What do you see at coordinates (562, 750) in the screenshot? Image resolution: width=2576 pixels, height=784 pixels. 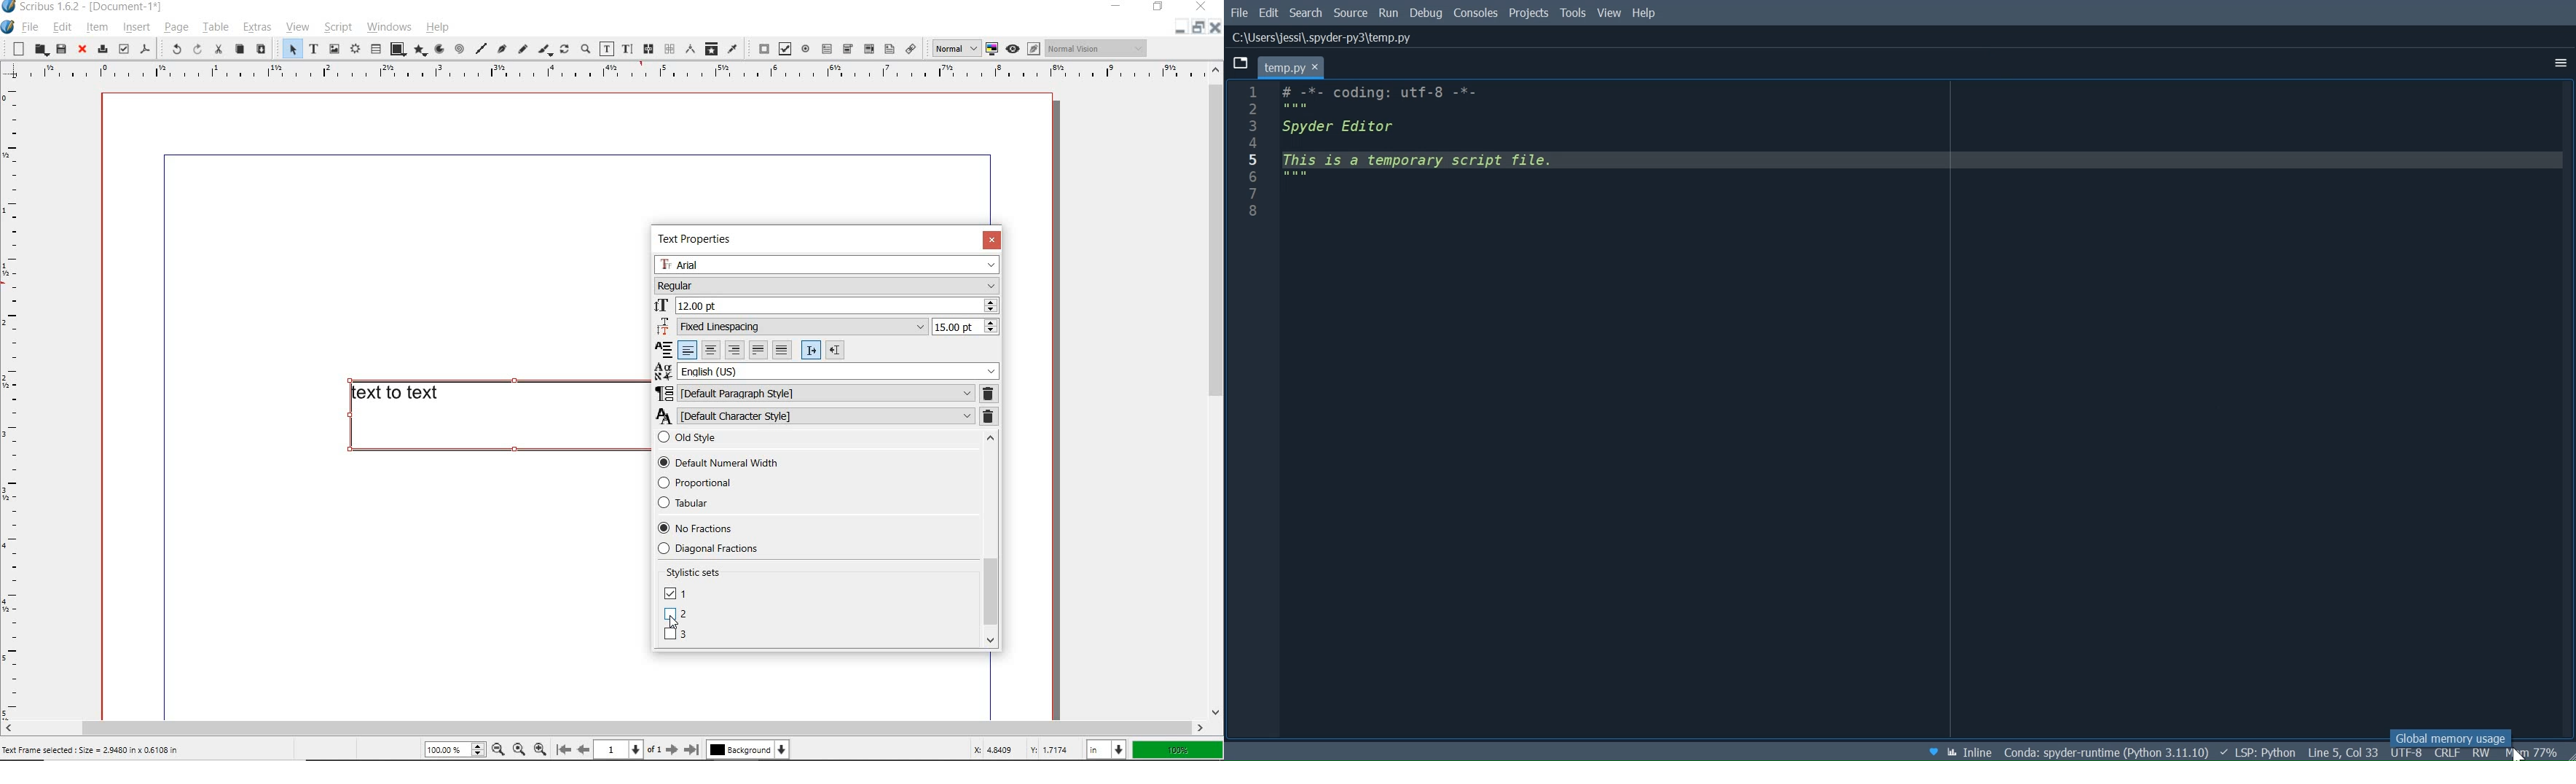 I see `First page` at bounding box center [562, 750].